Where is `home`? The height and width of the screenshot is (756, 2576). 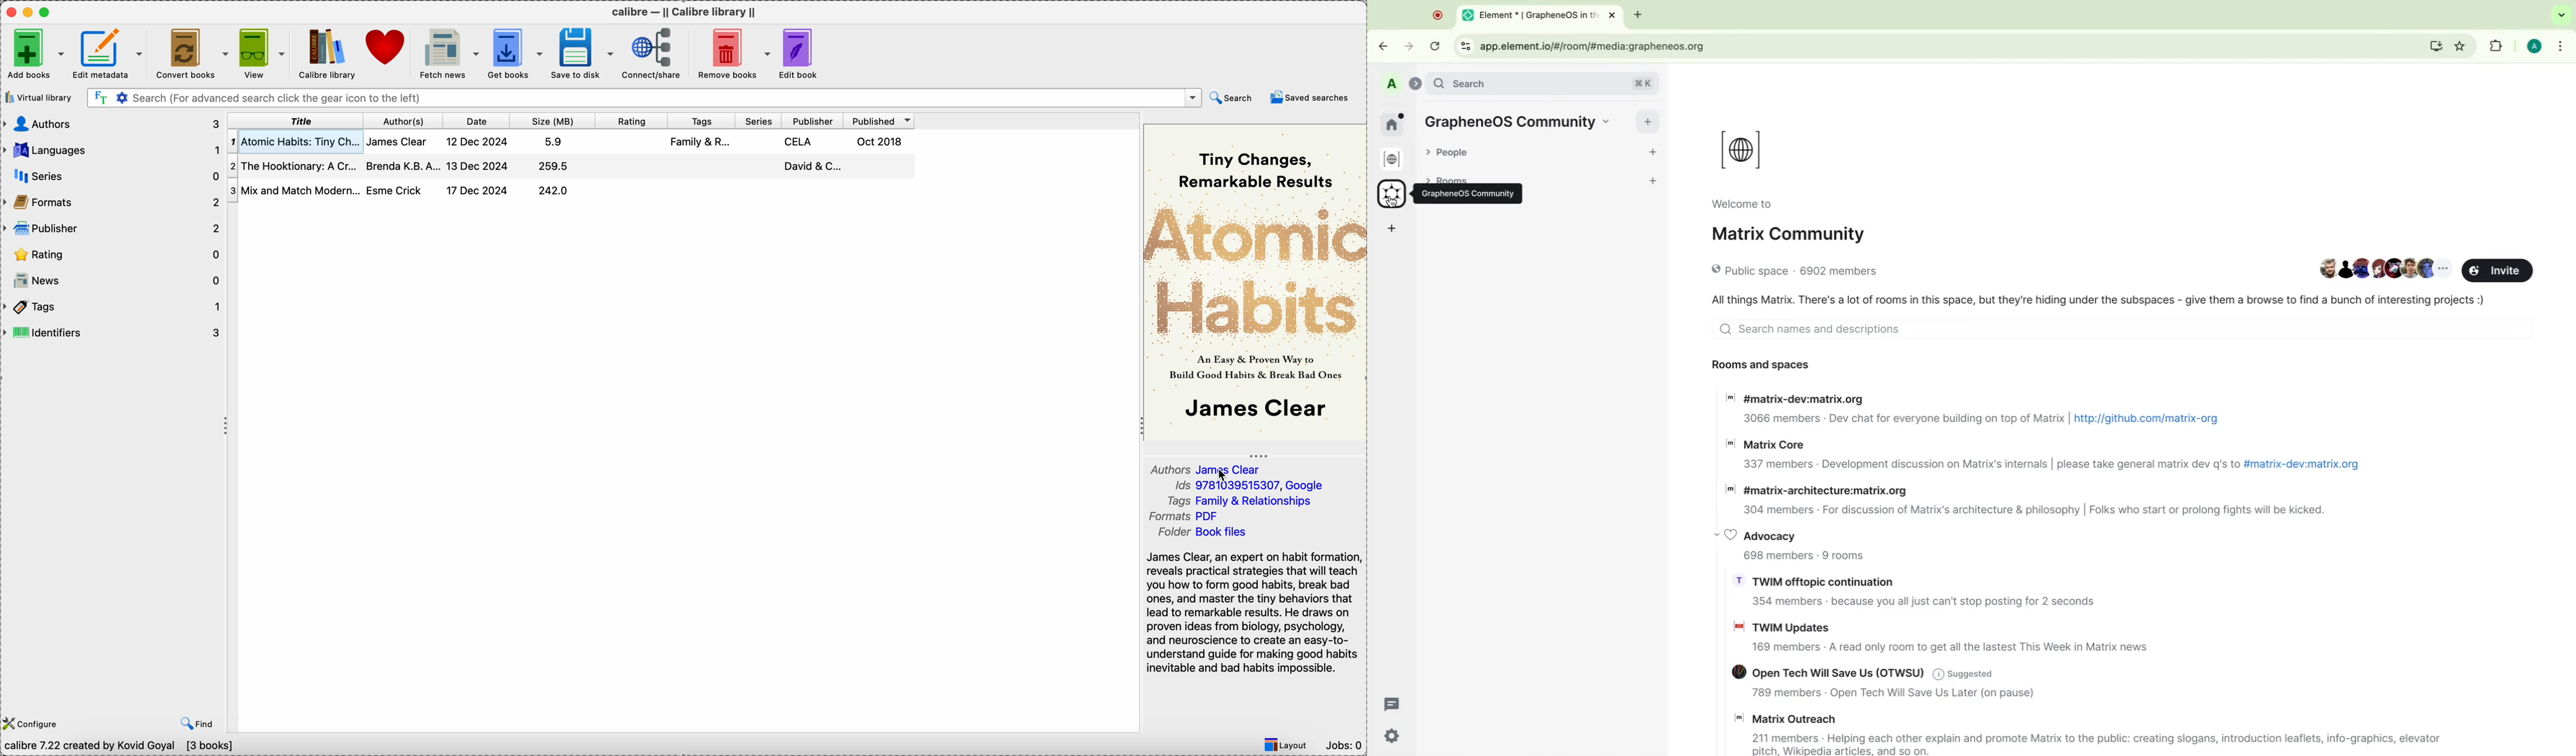
home is located at coordinates (1394, 123).